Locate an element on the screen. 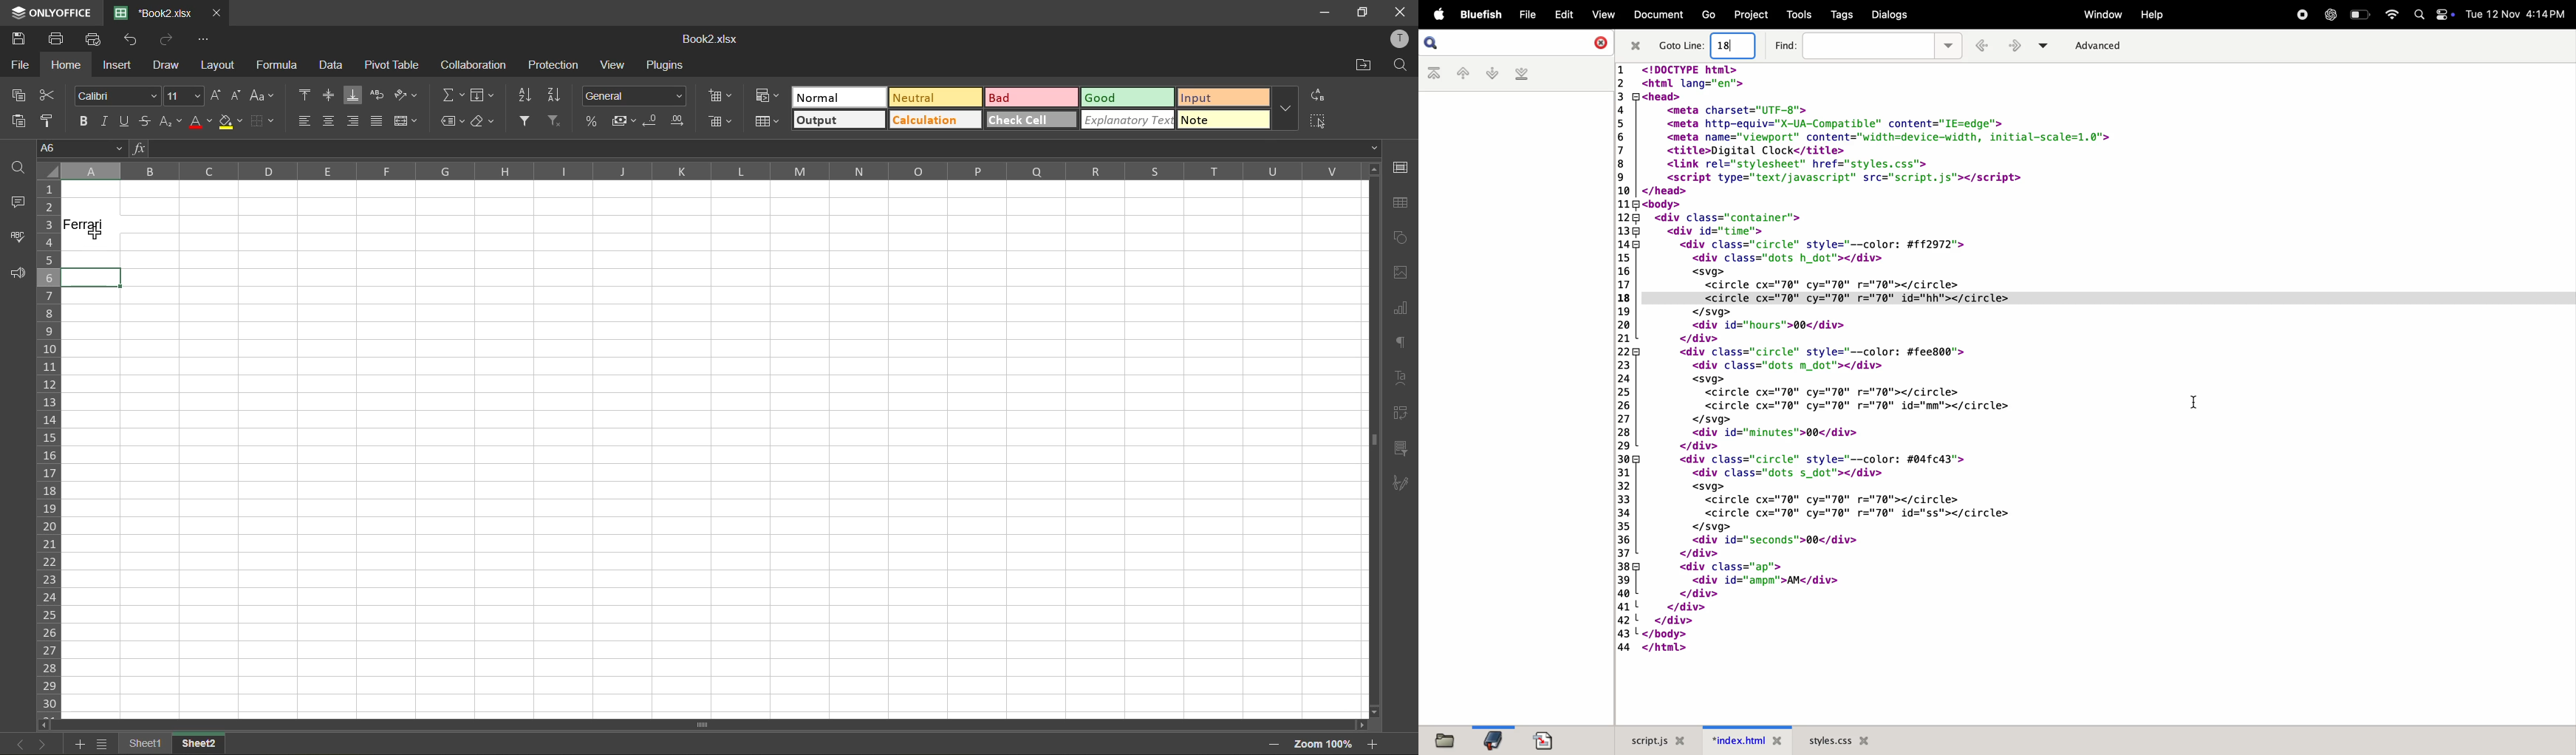 The width and height of the screenshot is (2576, 756). accounting is located at coordinates (622, 119).